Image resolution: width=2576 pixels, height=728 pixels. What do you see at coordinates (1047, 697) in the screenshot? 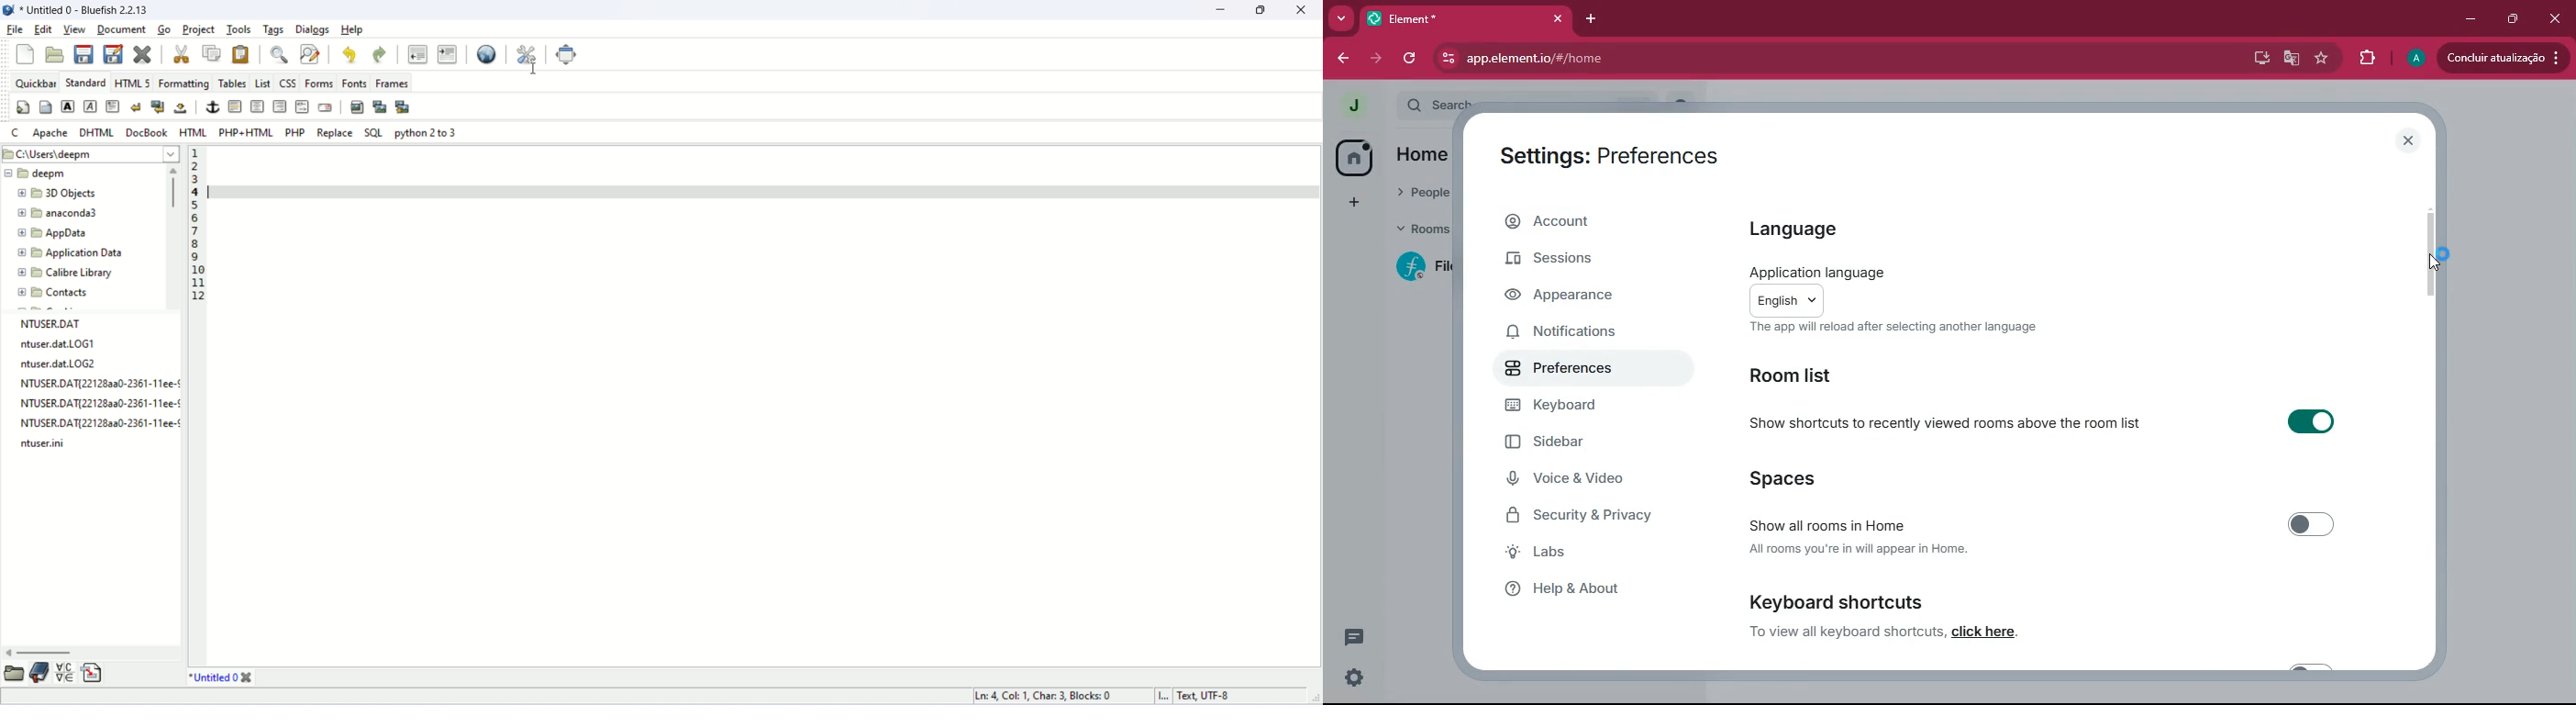
I see `Ln, col, char, block` at bounding box center [1047, 697].